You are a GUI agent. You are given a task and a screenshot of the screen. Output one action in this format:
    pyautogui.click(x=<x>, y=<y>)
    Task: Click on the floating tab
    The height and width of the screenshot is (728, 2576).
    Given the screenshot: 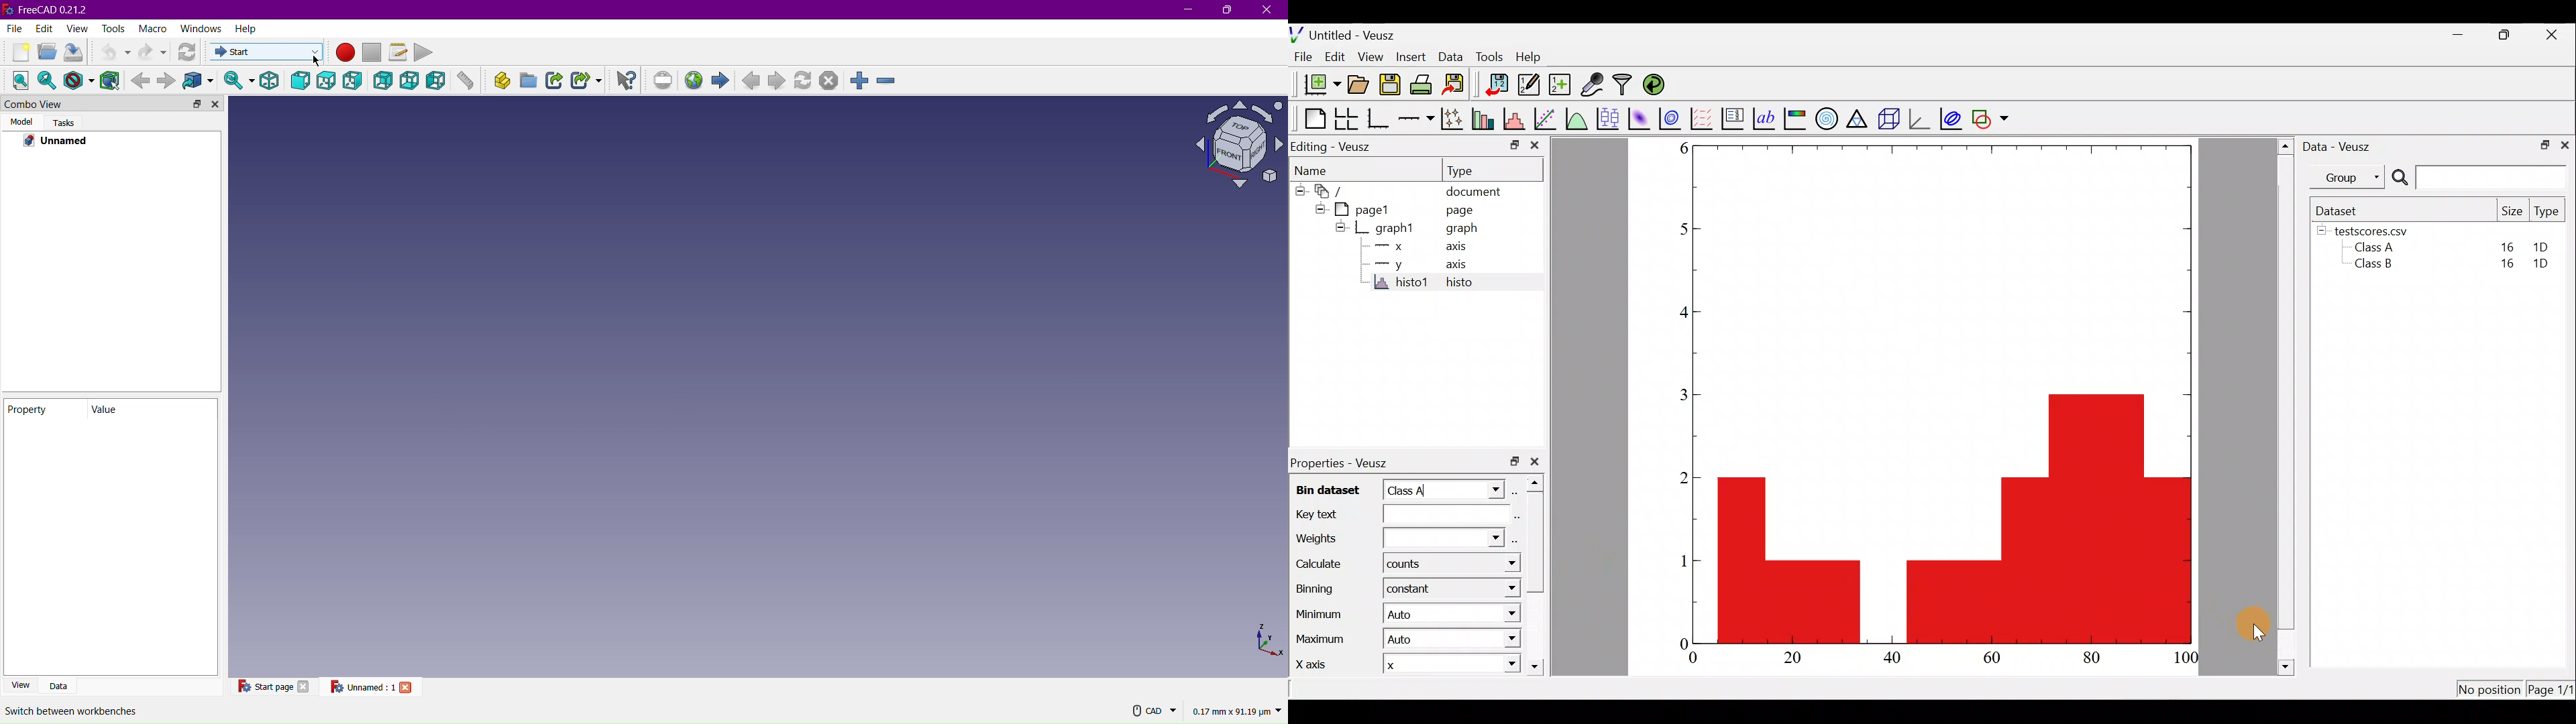 What is the action you would take?
    pyautogui.click(x=197, y=103)
    